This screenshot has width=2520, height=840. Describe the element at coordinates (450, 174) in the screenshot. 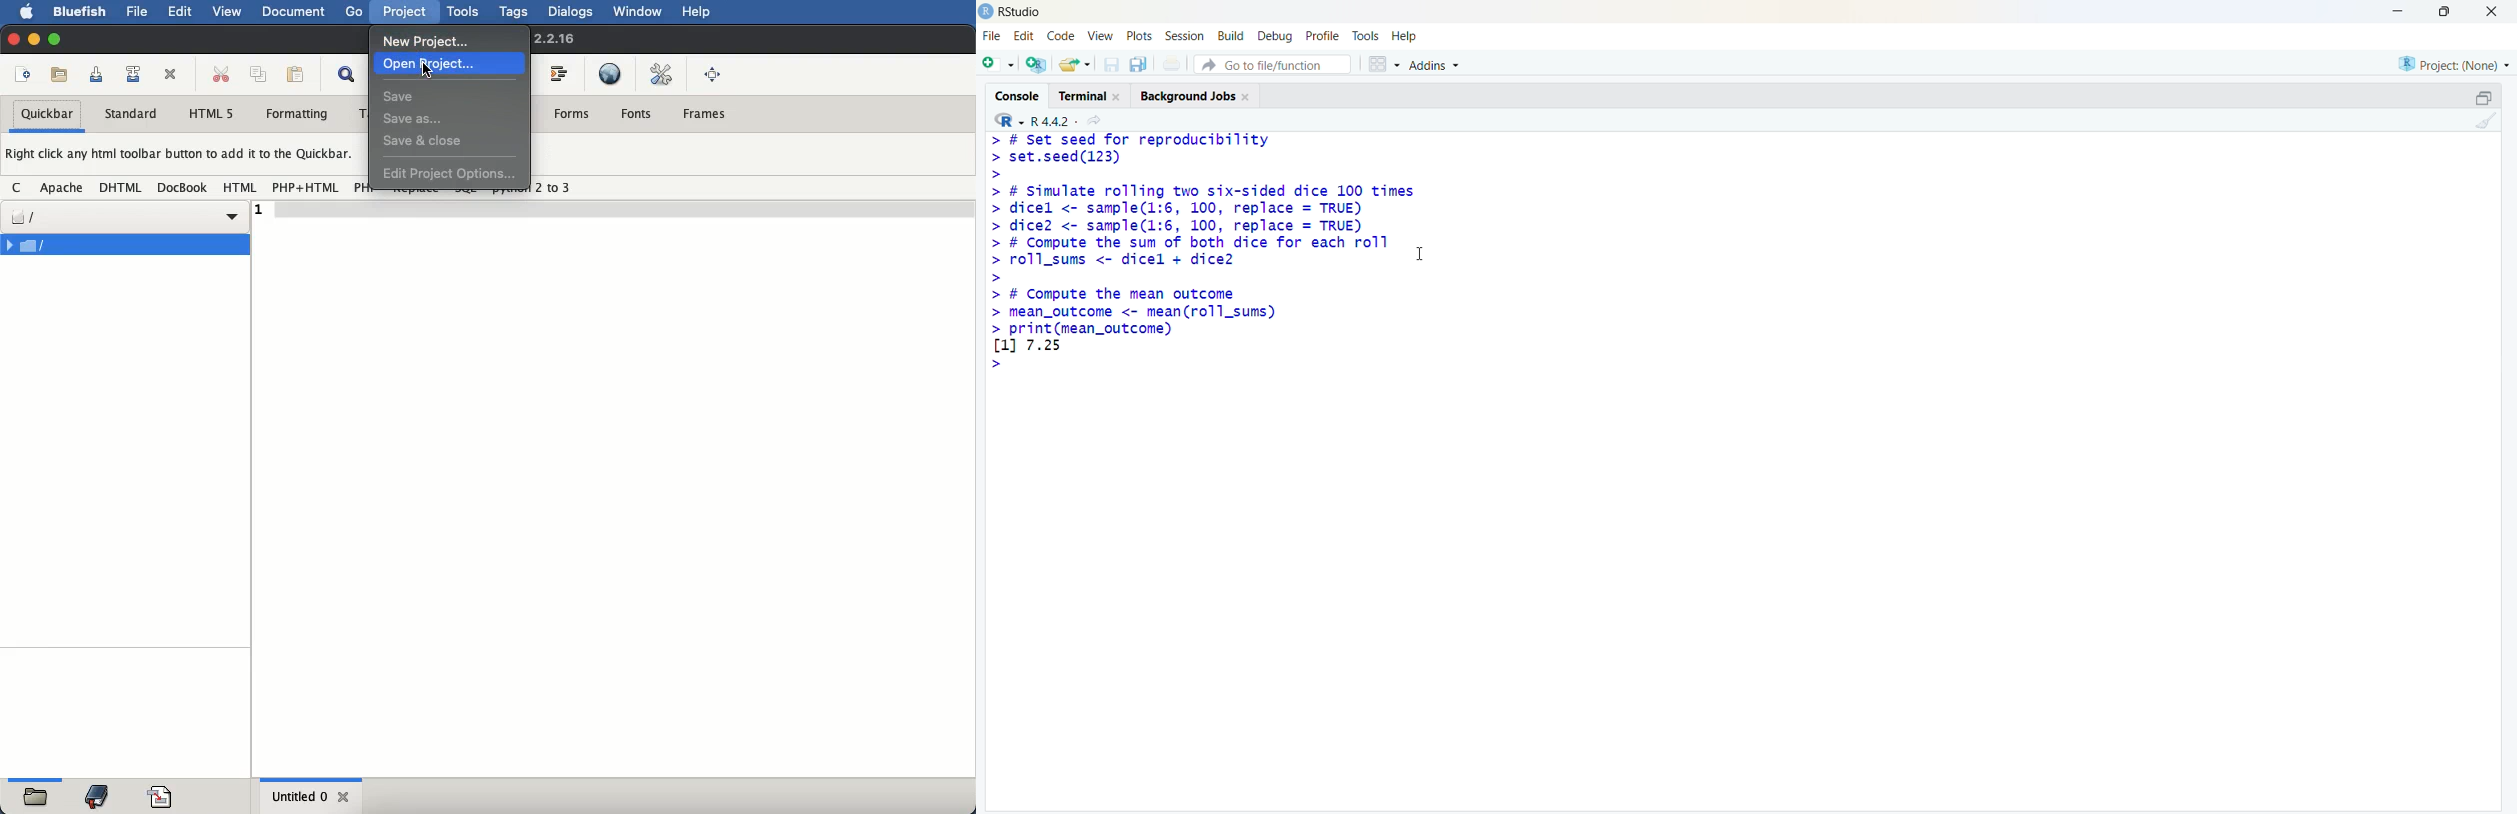

I see `edit project options` at that location.